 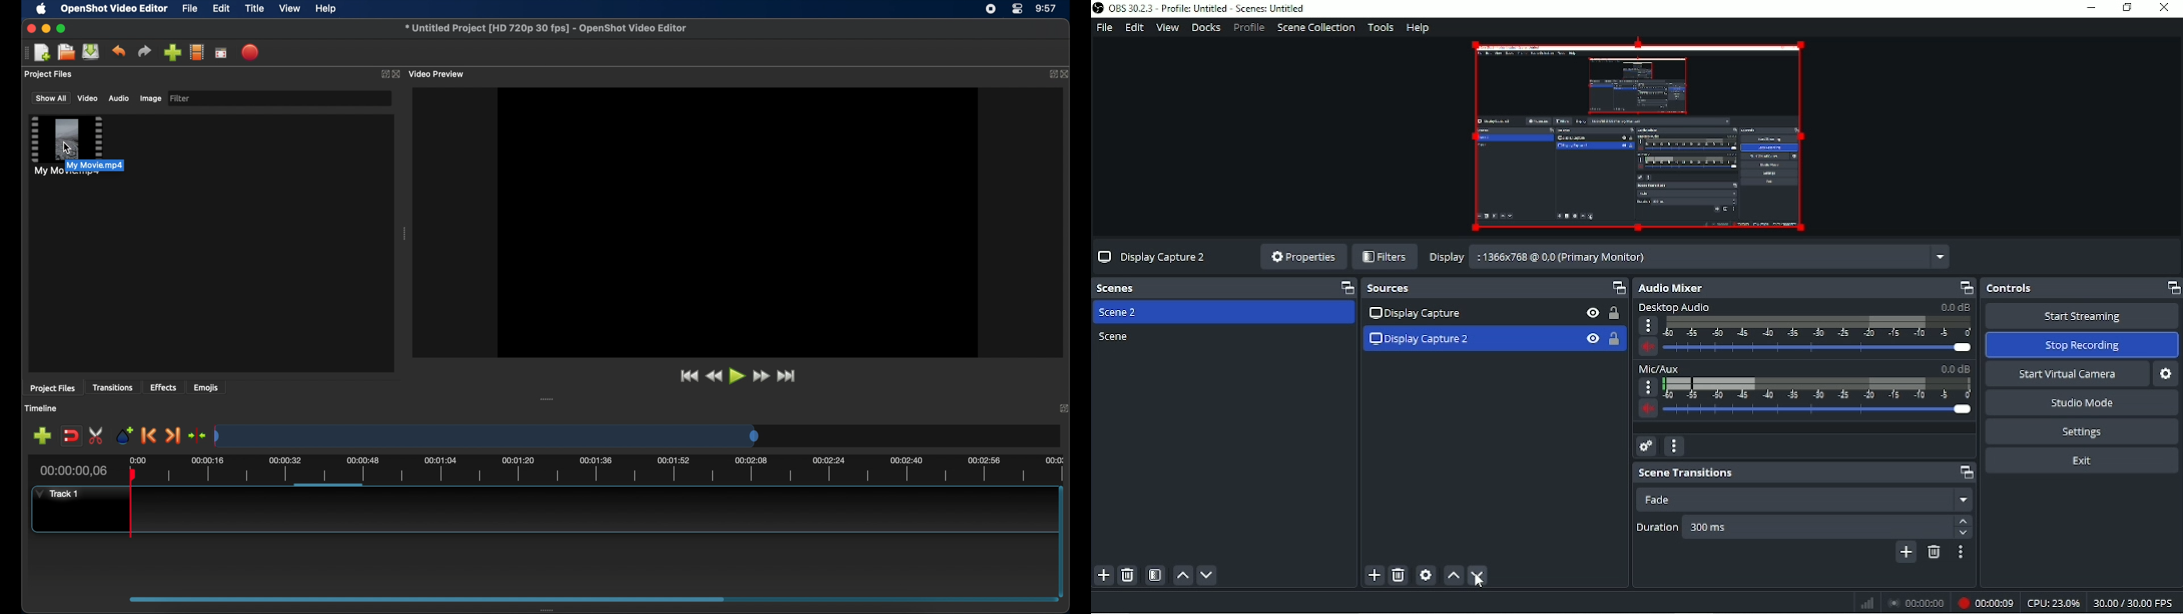 What do you see at coordinates (1934, 553) in the screenshot?
I see `Remove configurable transition` at bounding box center [1934, 553].